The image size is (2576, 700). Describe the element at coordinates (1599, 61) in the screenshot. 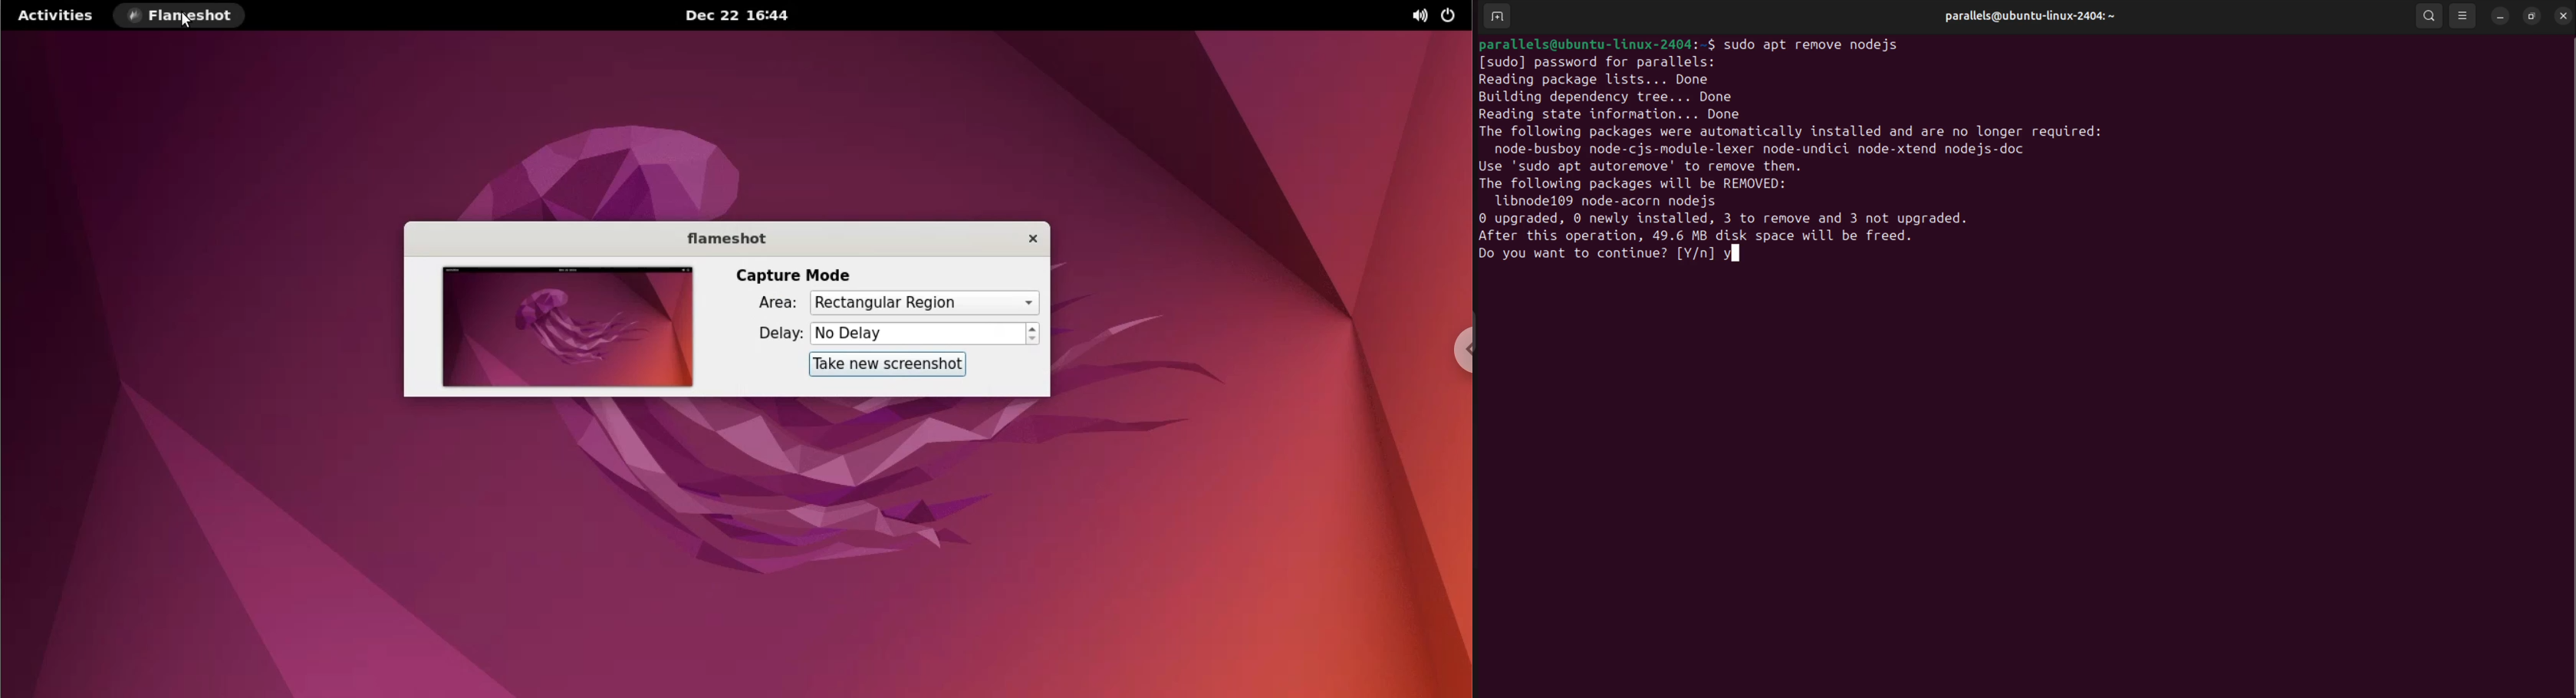

I see `[sudo] password for parallels:` at that location.